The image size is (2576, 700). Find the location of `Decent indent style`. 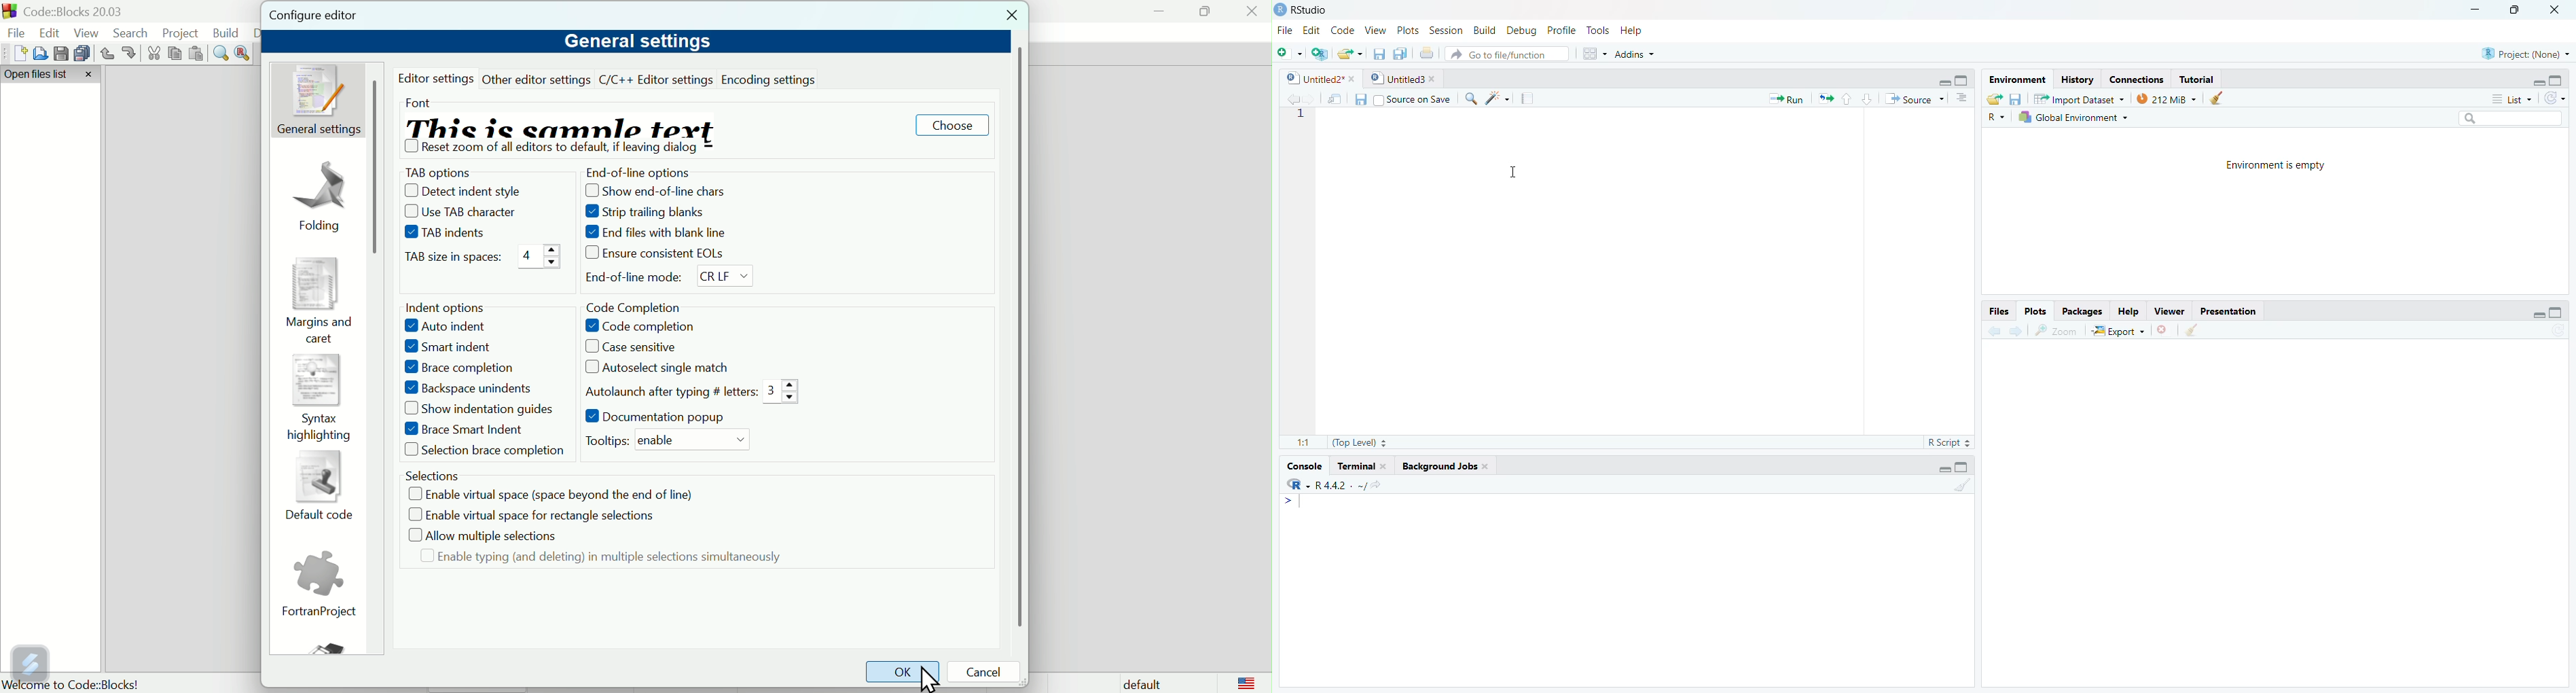

Decent indent style is located at coordinates (459, 188).